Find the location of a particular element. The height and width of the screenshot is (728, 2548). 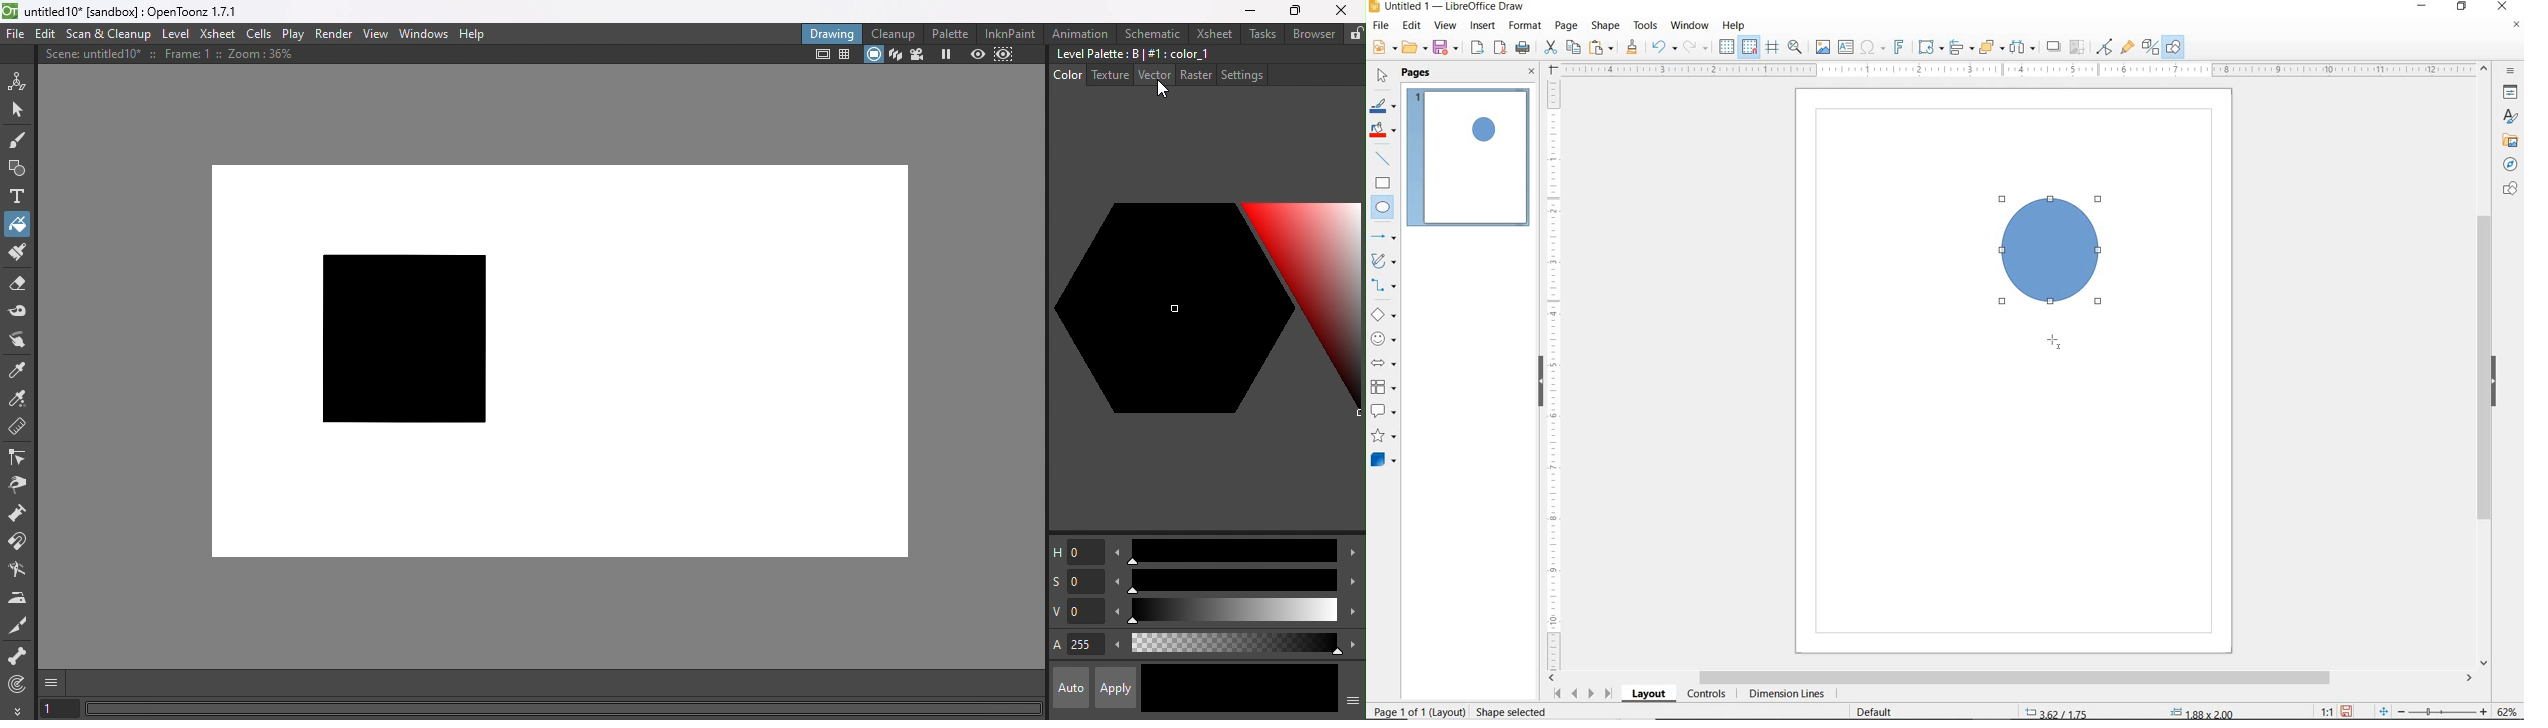

BLOCK ARROWS is located at coordinates (1383, 361).